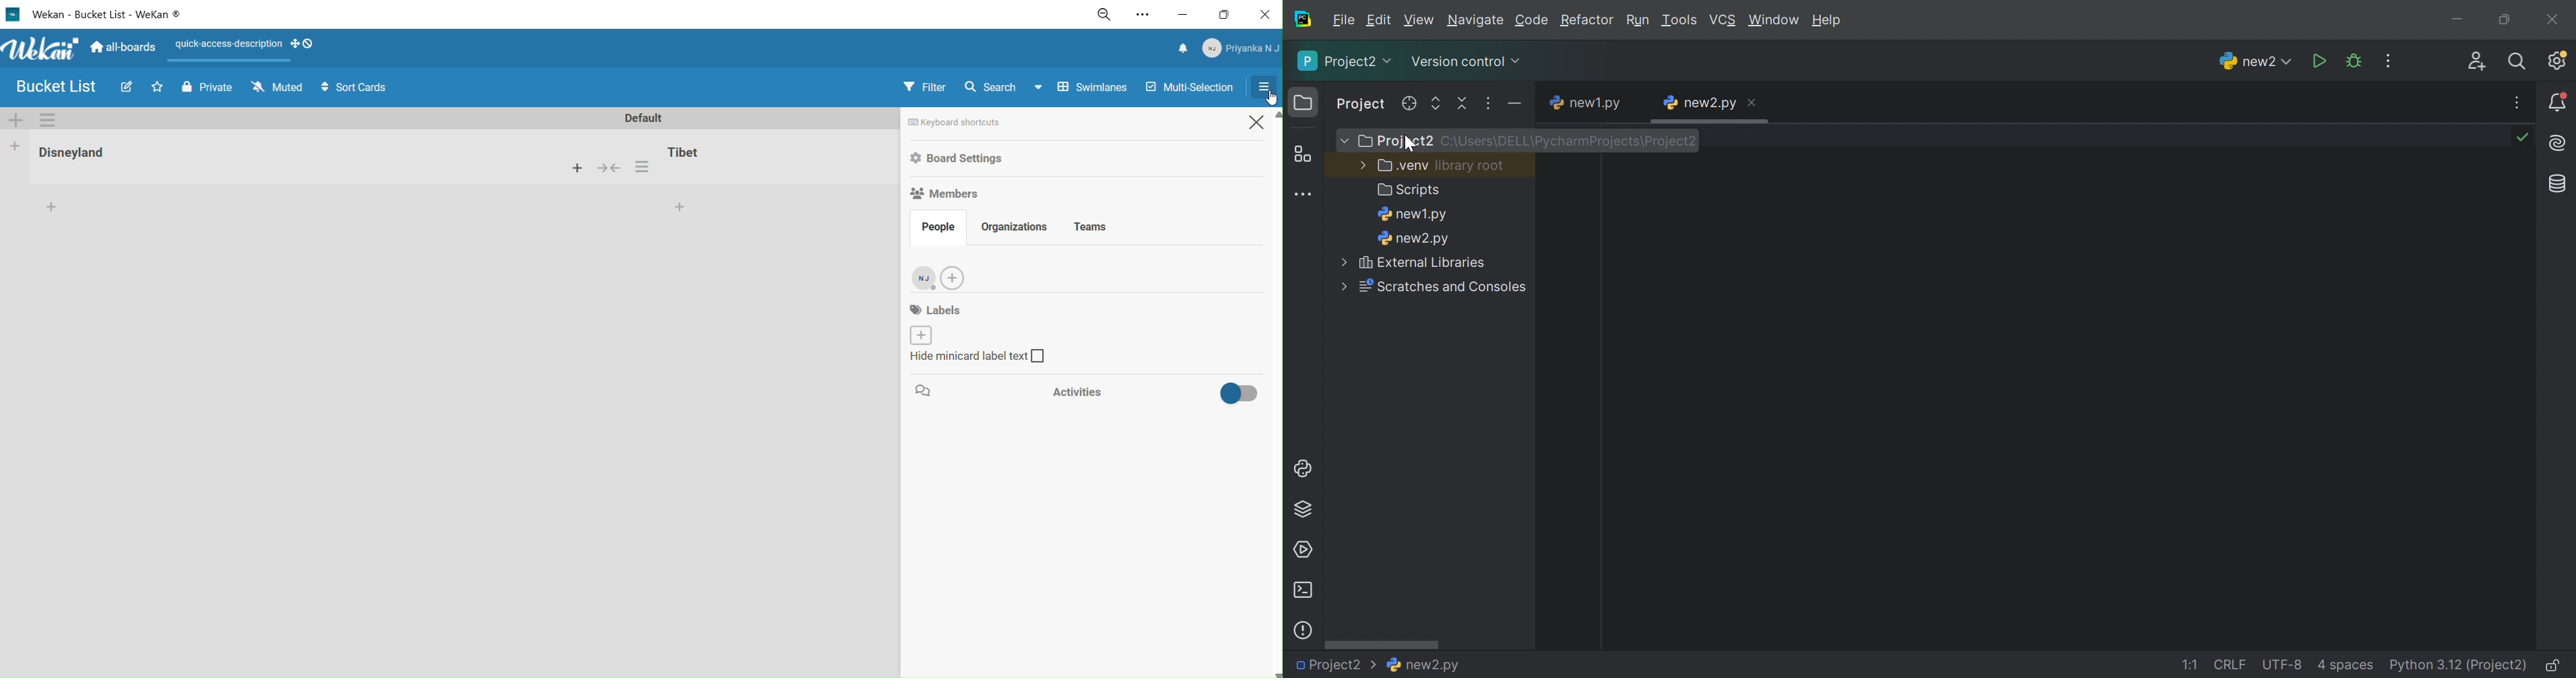  Describe the element at coordinates (17, 119) in the screenshot. I see `add swimlane` at that location.